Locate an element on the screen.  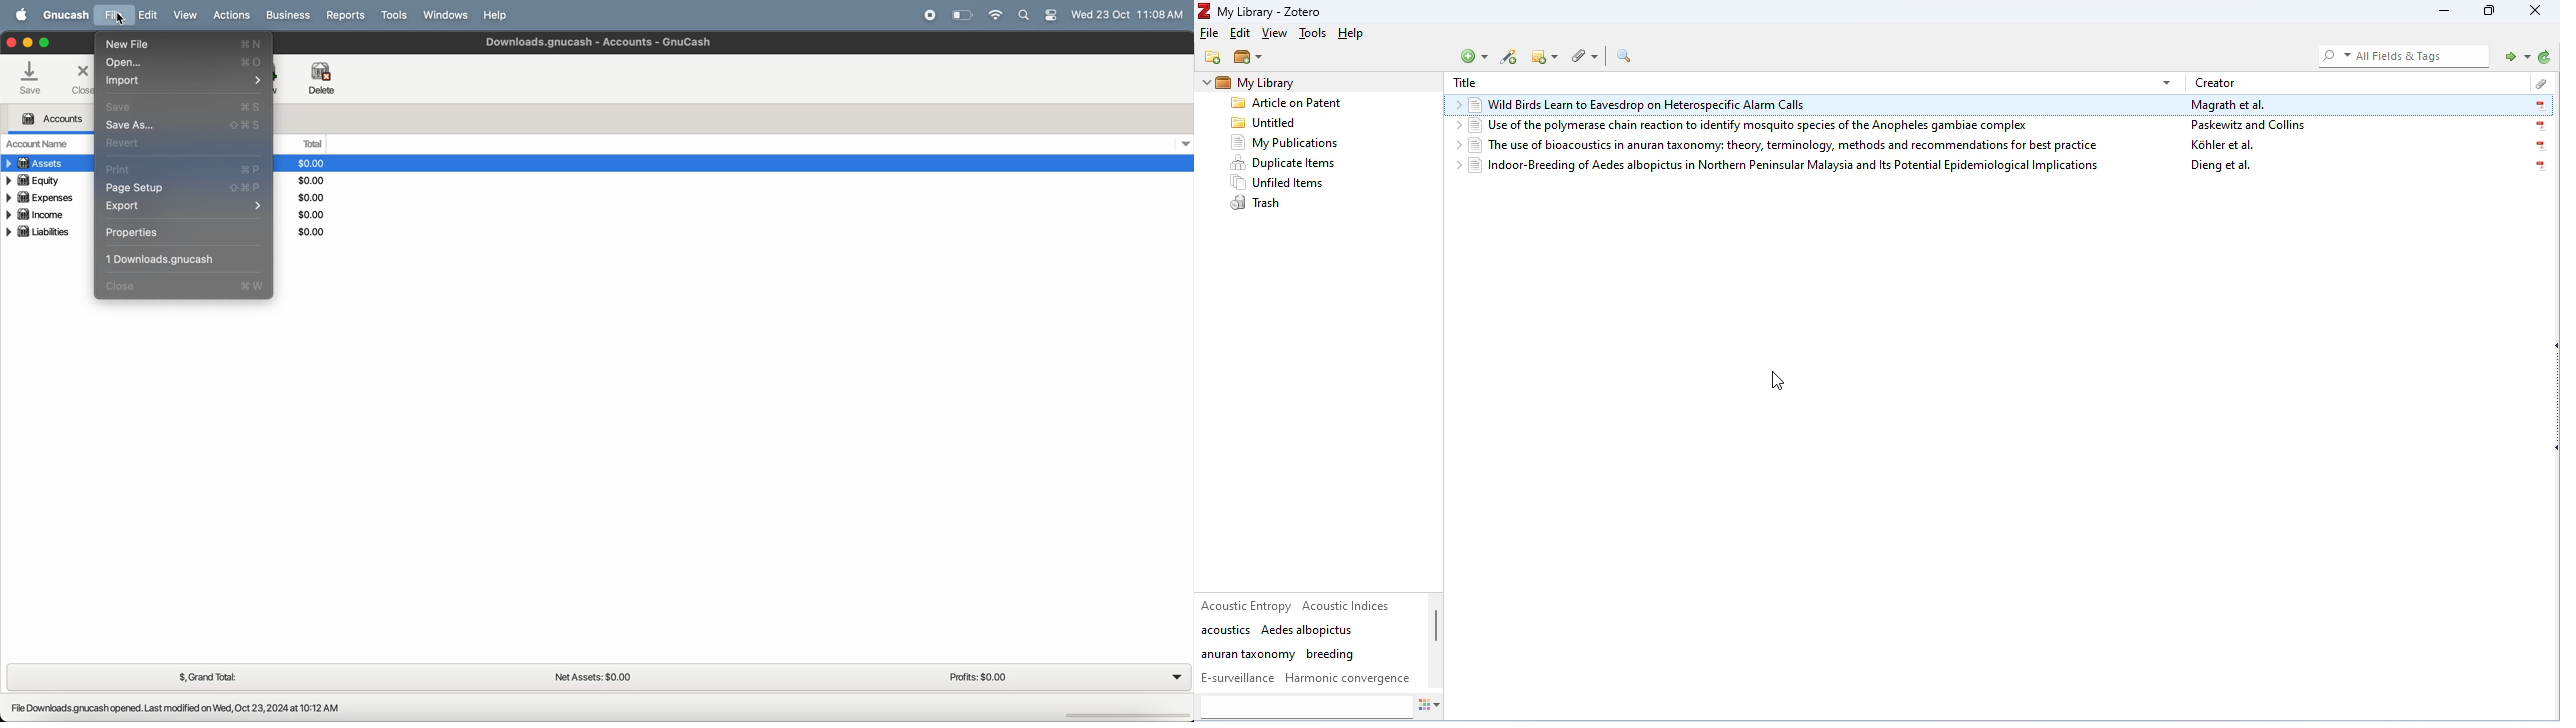
attachment is located at coordinates (2537, 81).